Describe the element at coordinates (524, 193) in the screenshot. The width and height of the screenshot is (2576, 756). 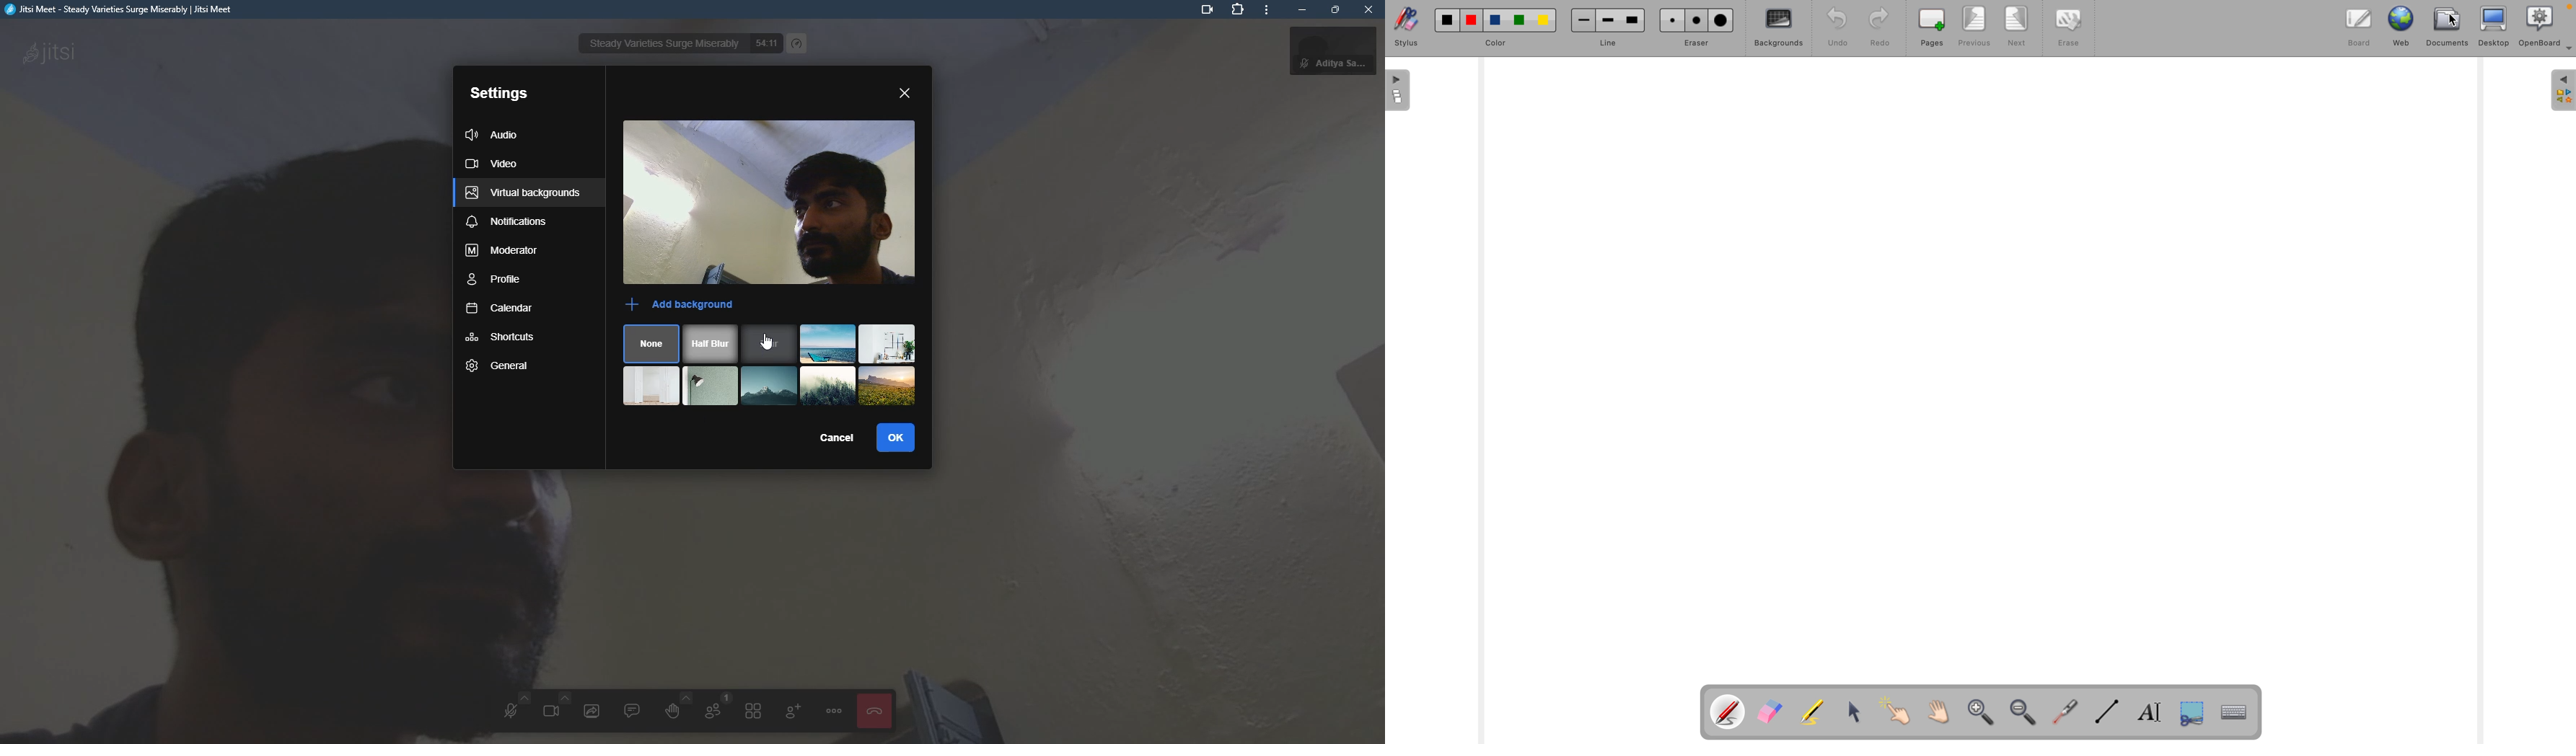
I see `virtual backgrounds` at that location.